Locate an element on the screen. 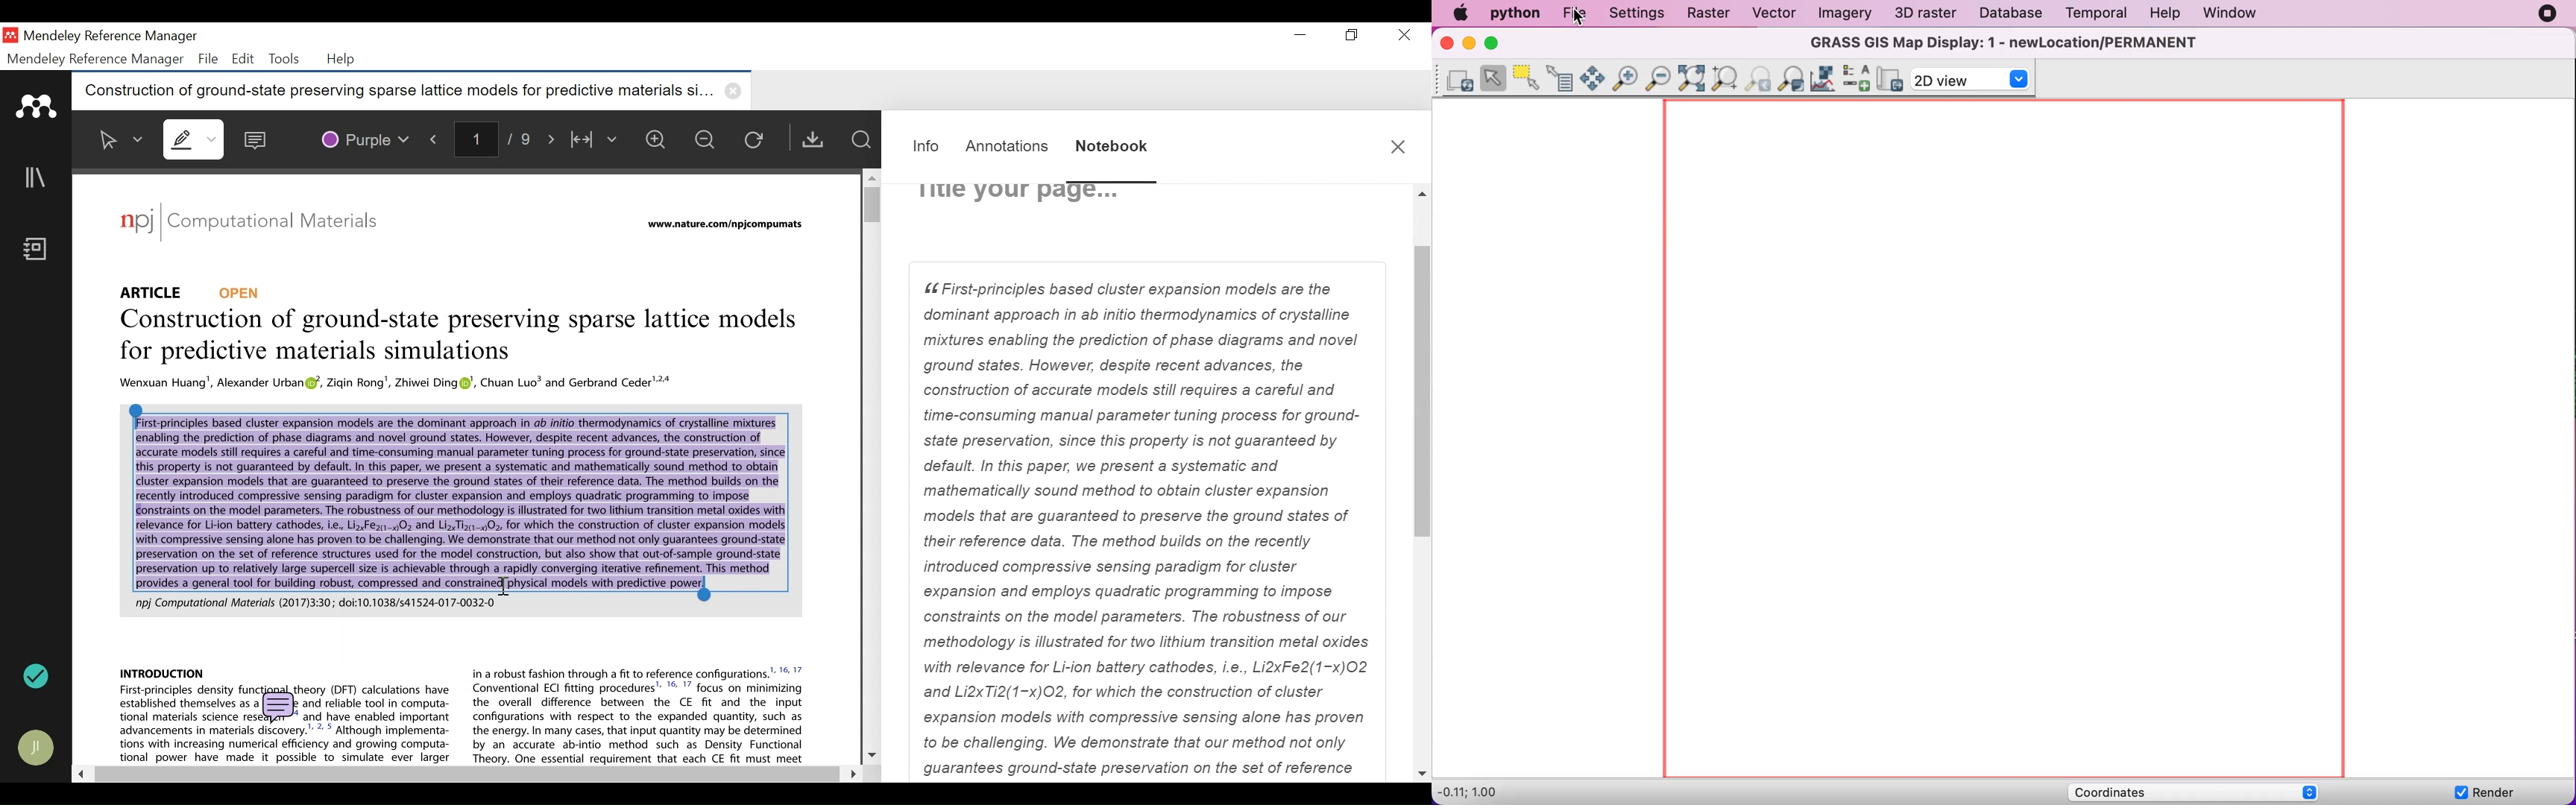  comment is located at coordinates (281, 708).